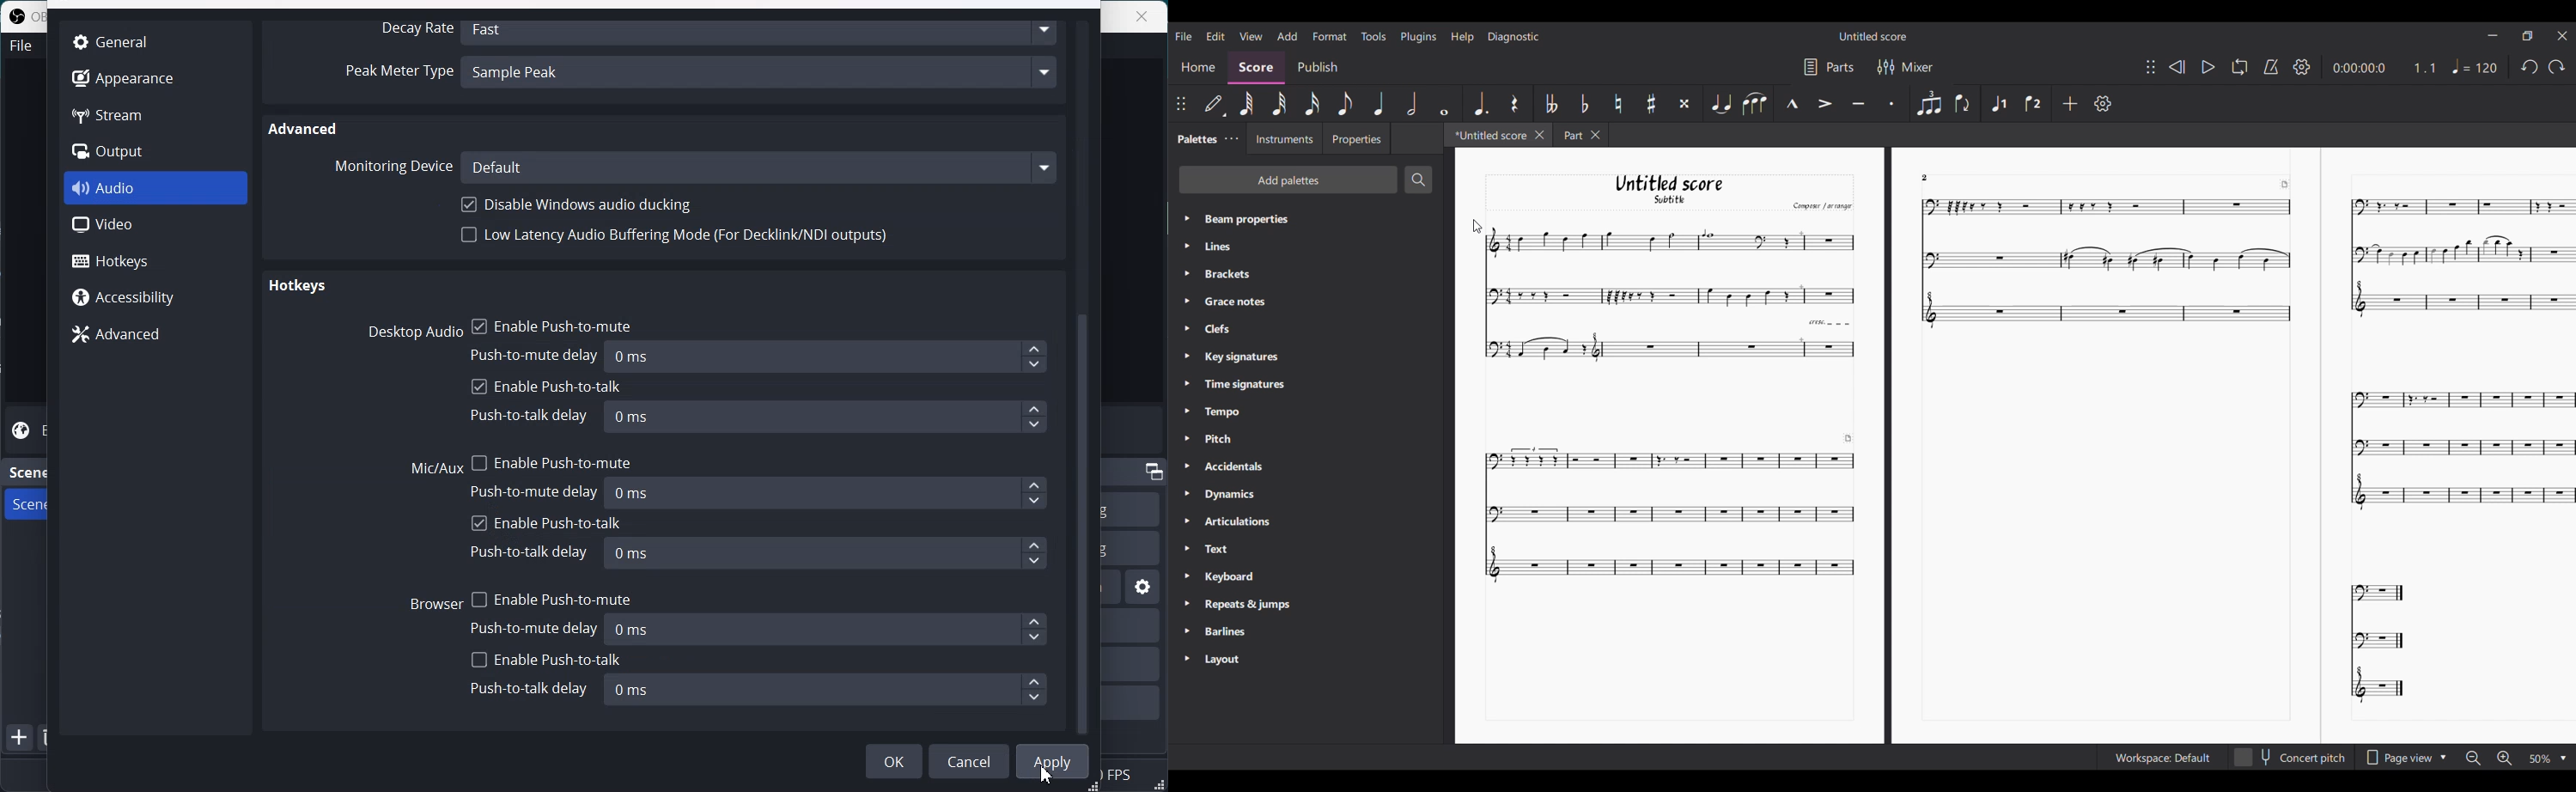 The width and height of the screenshot is (2576, 812). Describe the element at coordinates (894, 761) in the screenshot. I see `OK` at that location.